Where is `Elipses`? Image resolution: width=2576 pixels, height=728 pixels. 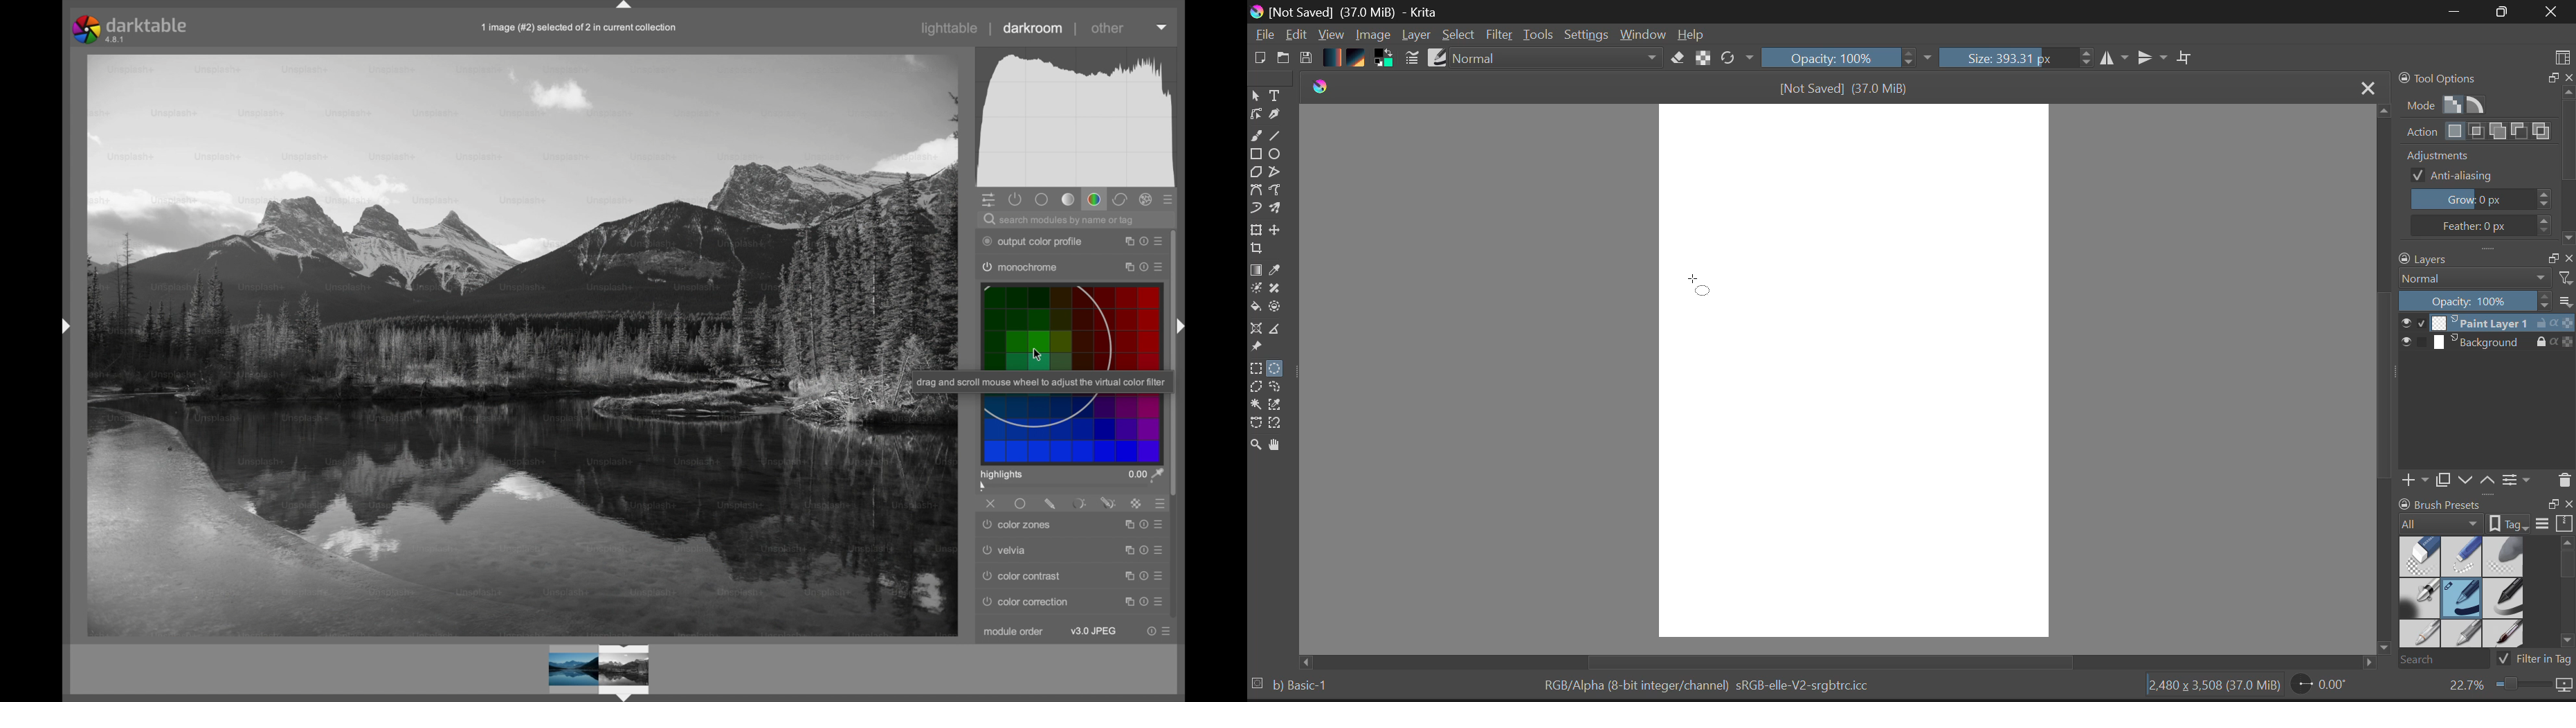
Elipses is located at coordinates (1277, 156).